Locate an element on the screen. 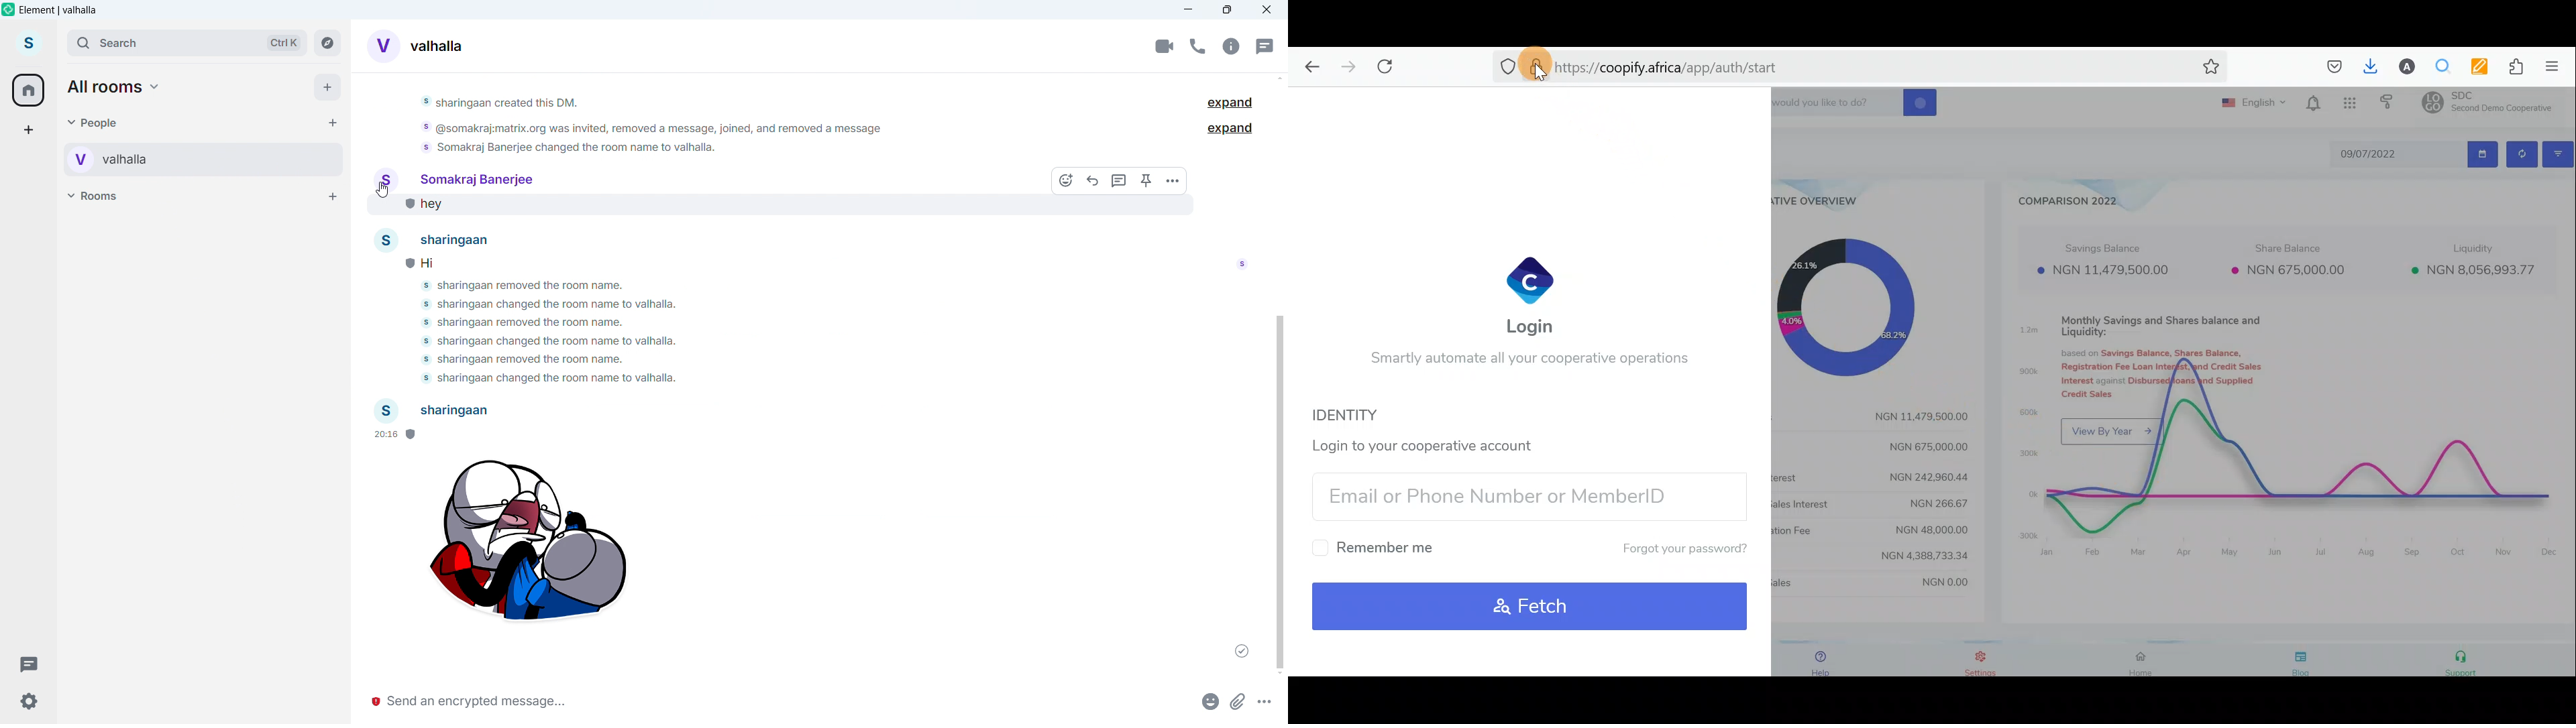  Expand  is located at coordinates (1233, 129).